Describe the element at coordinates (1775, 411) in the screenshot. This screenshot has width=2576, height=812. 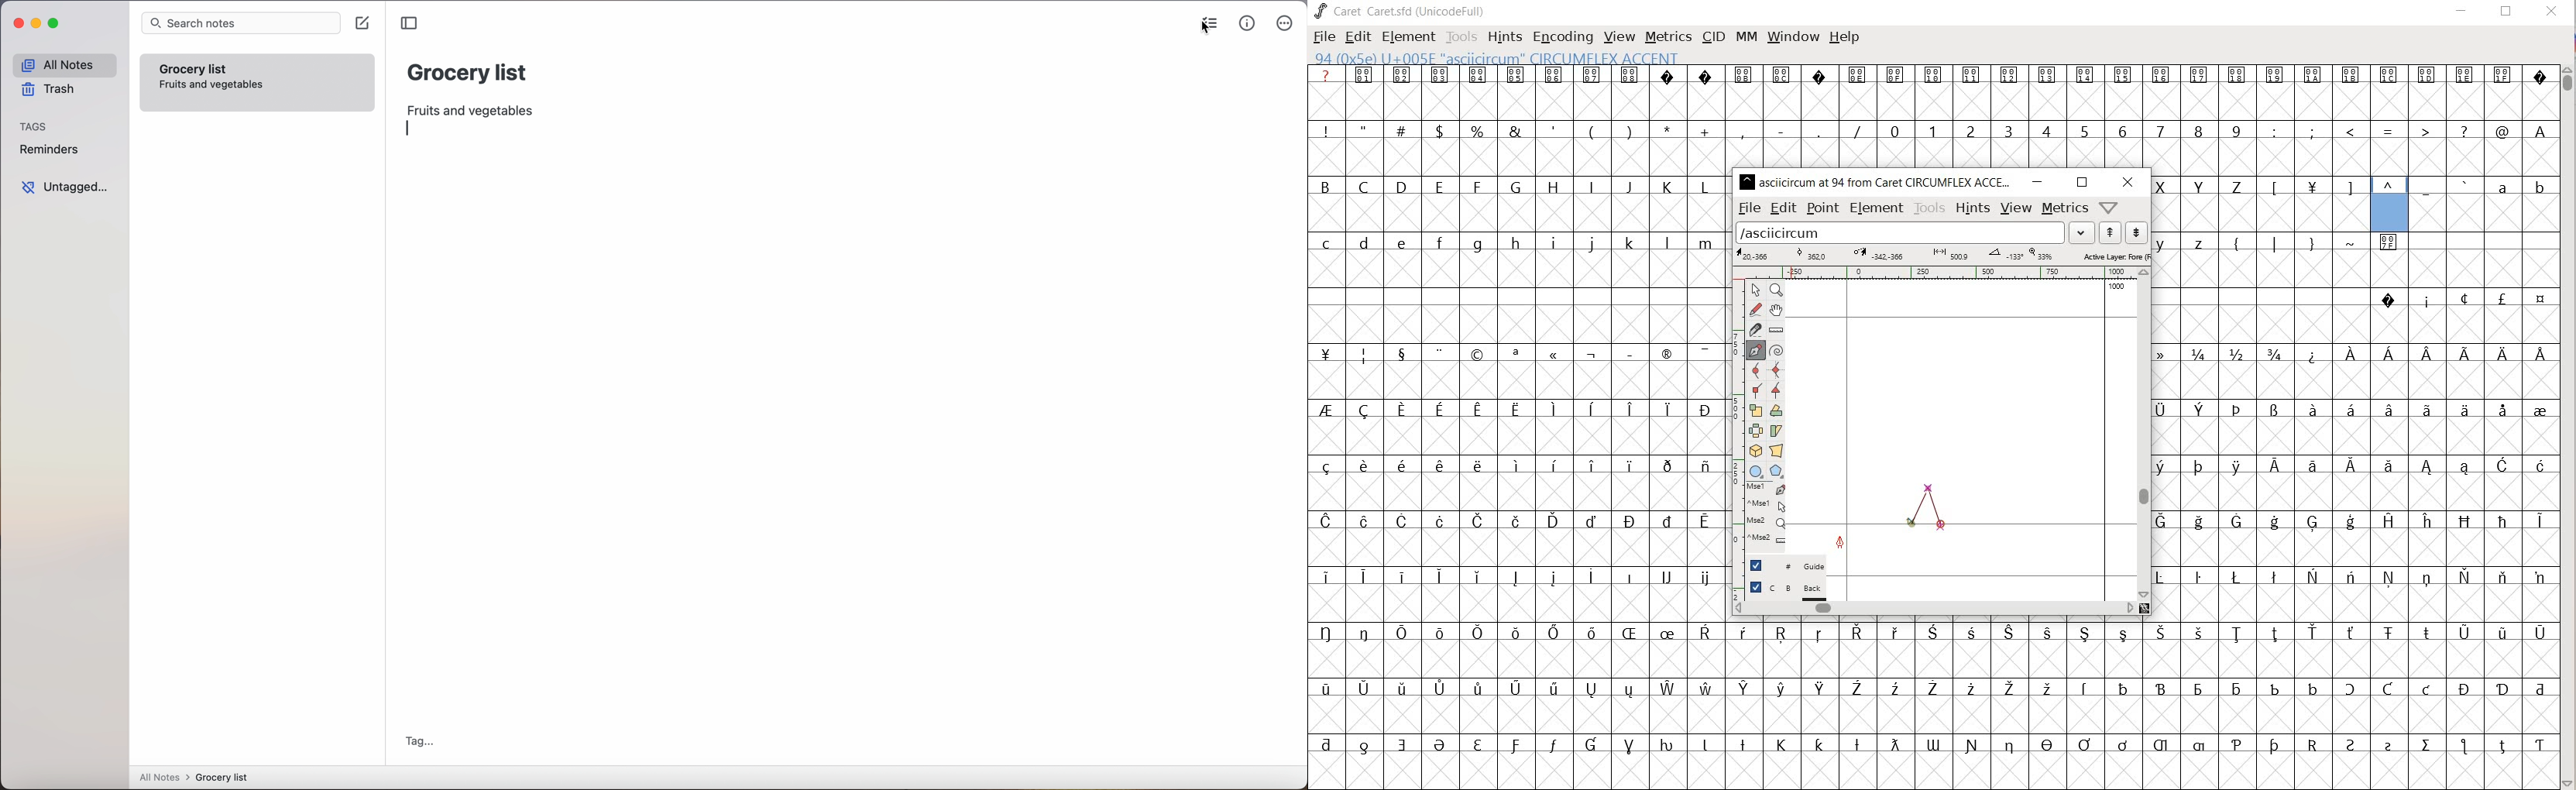
I see `Rotate the selection` at that location.